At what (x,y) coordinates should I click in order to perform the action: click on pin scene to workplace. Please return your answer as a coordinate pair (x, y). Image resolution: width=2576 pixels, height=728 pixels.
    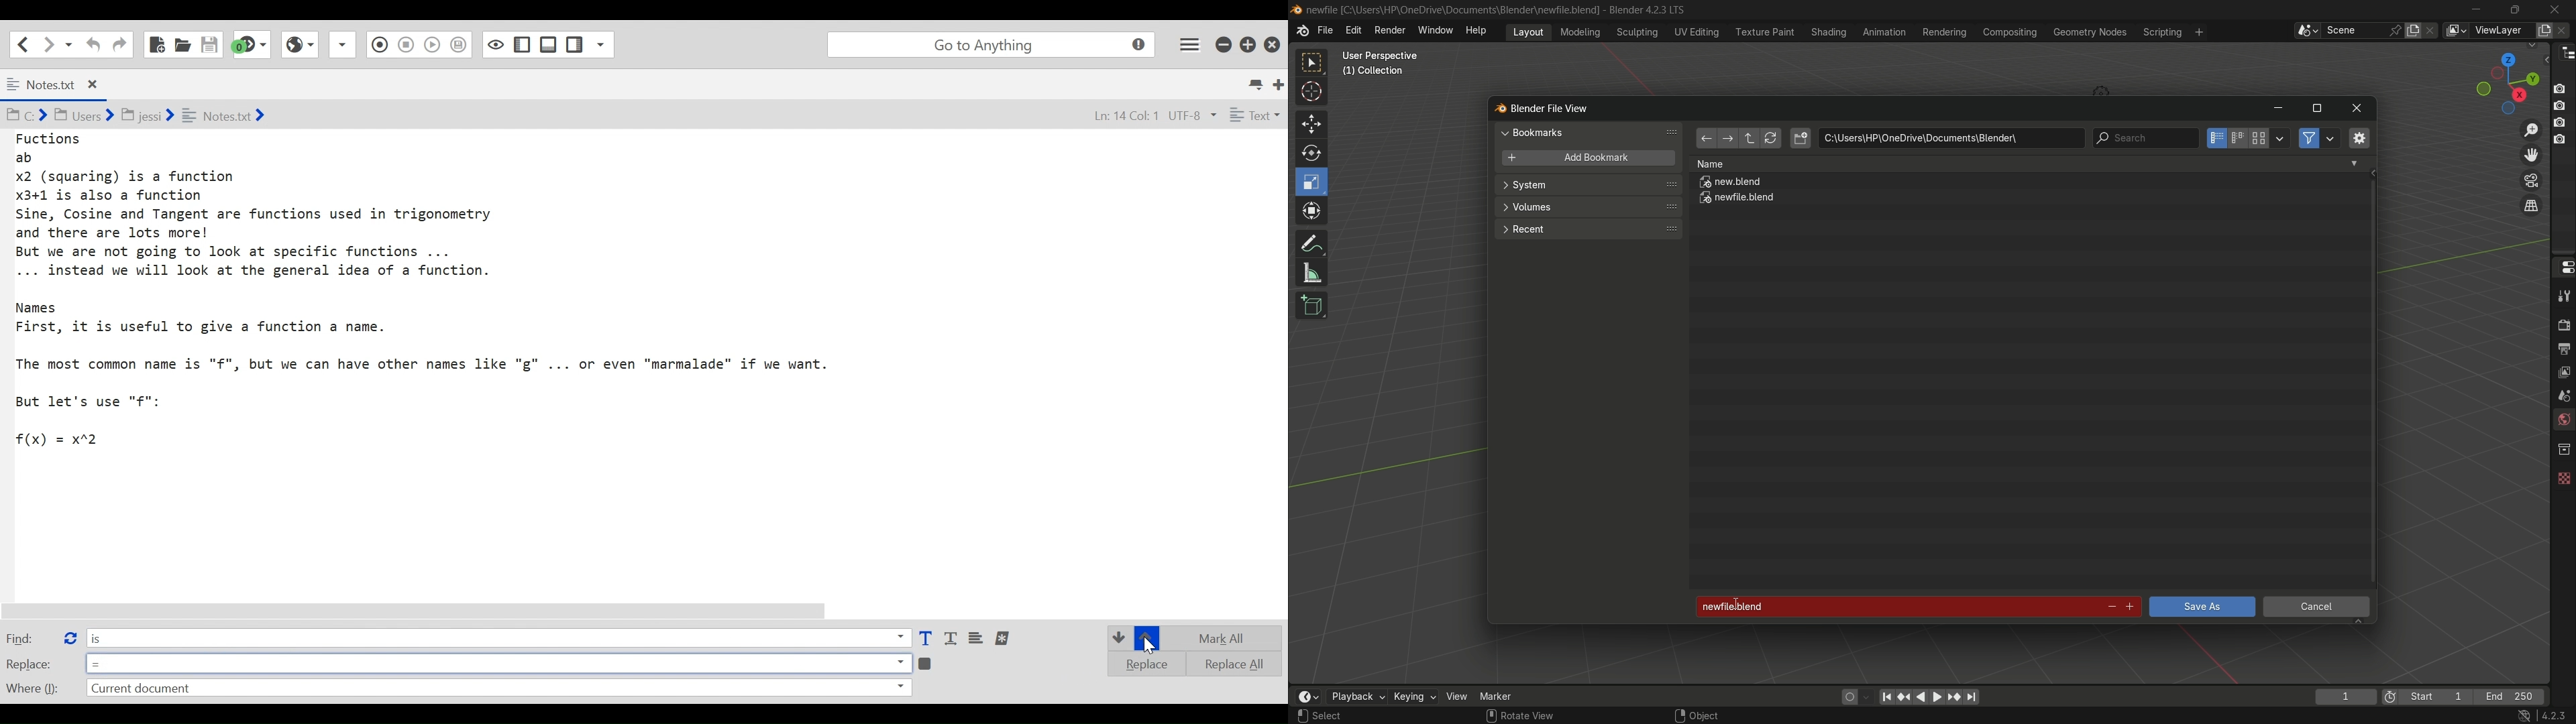
    Looking at the image, I should click on (2397, 30).